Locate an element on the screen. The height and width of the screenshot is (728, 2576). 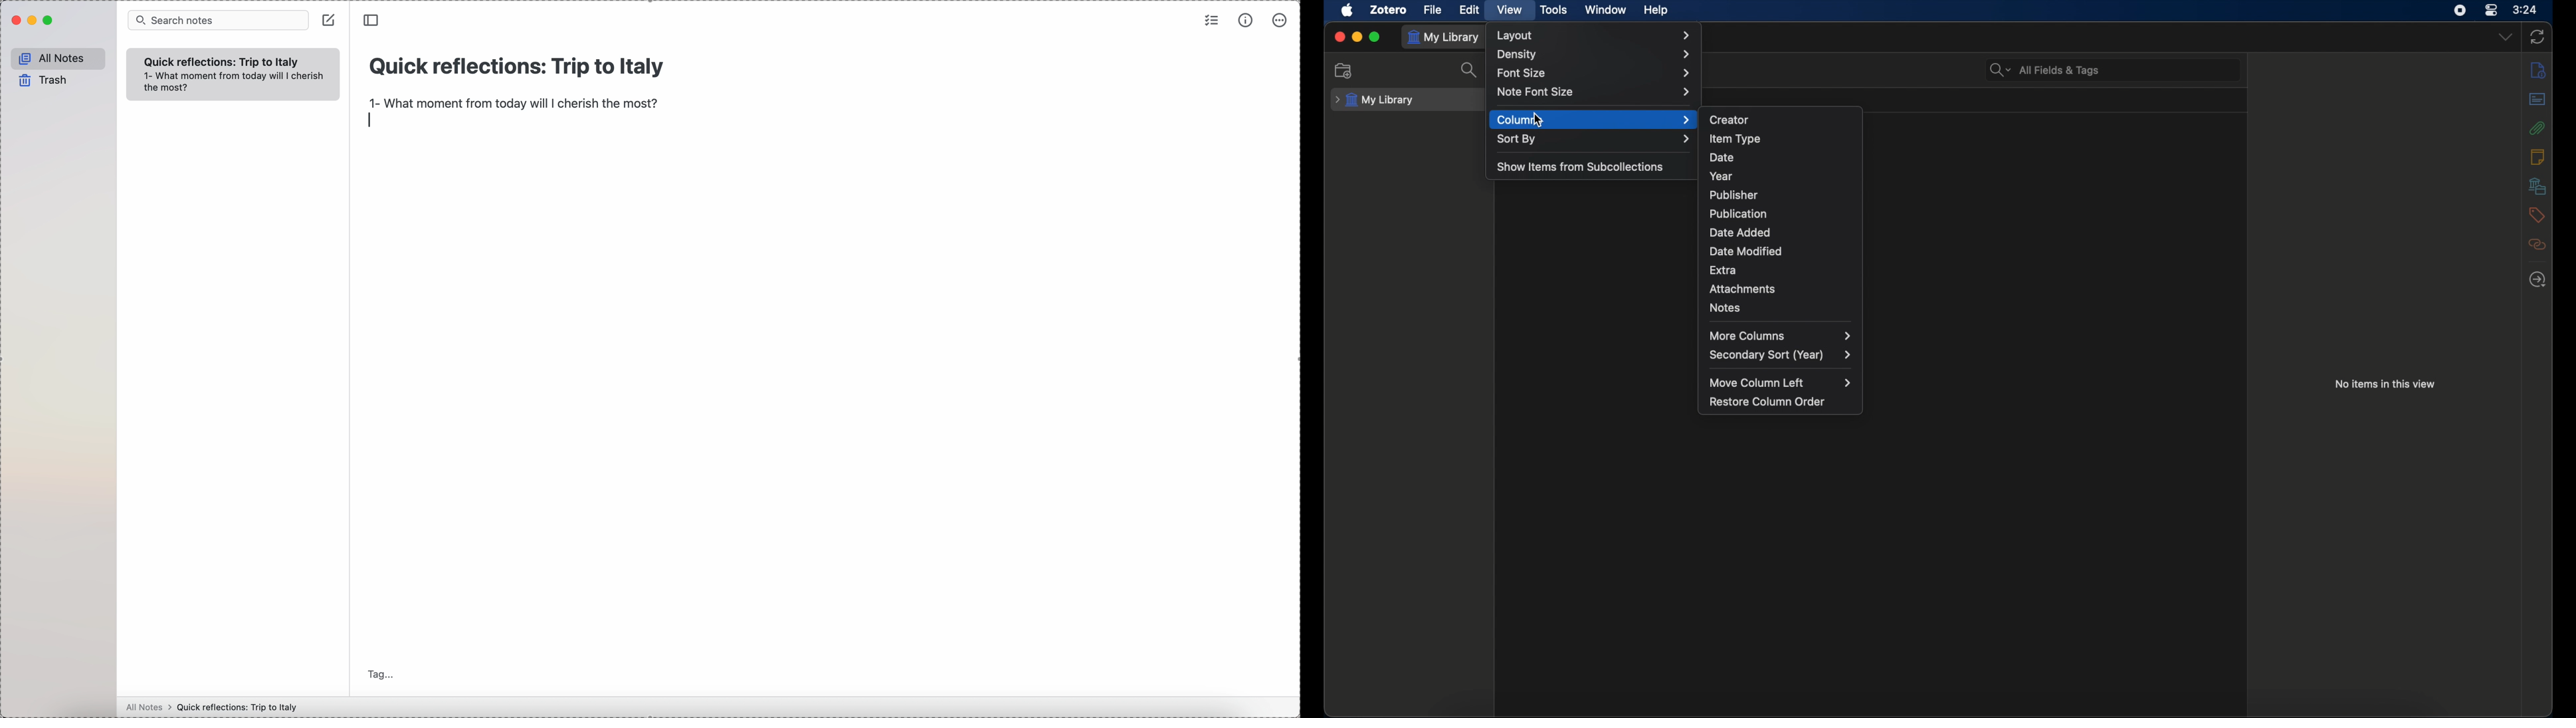
more columns is located at coordinates (1780, 335).